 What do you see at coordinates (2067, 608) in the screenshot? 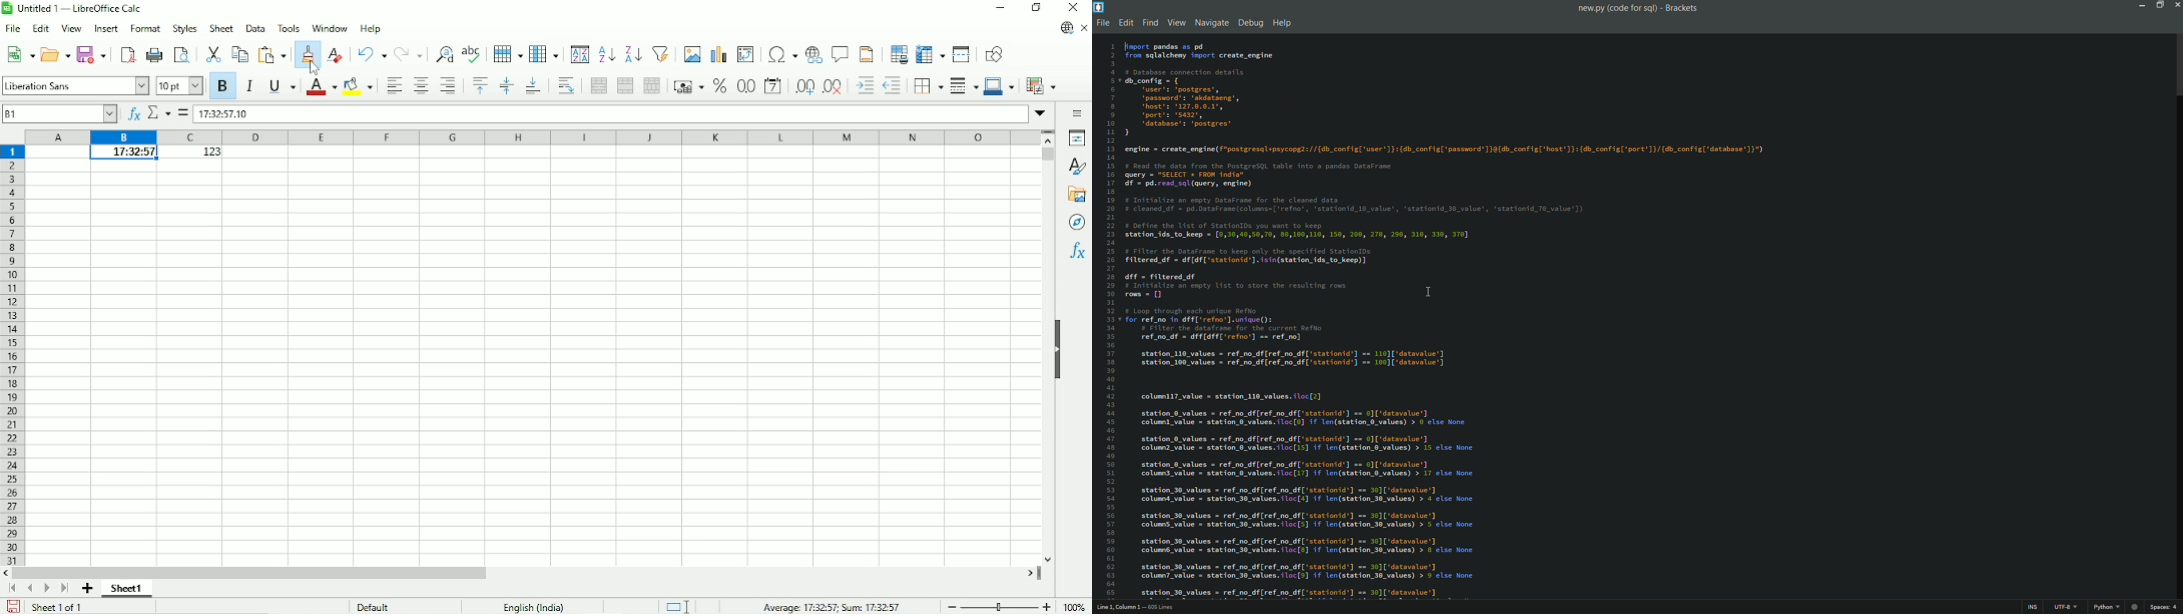
I see `file encoding` at bounding box center [2067, 608].